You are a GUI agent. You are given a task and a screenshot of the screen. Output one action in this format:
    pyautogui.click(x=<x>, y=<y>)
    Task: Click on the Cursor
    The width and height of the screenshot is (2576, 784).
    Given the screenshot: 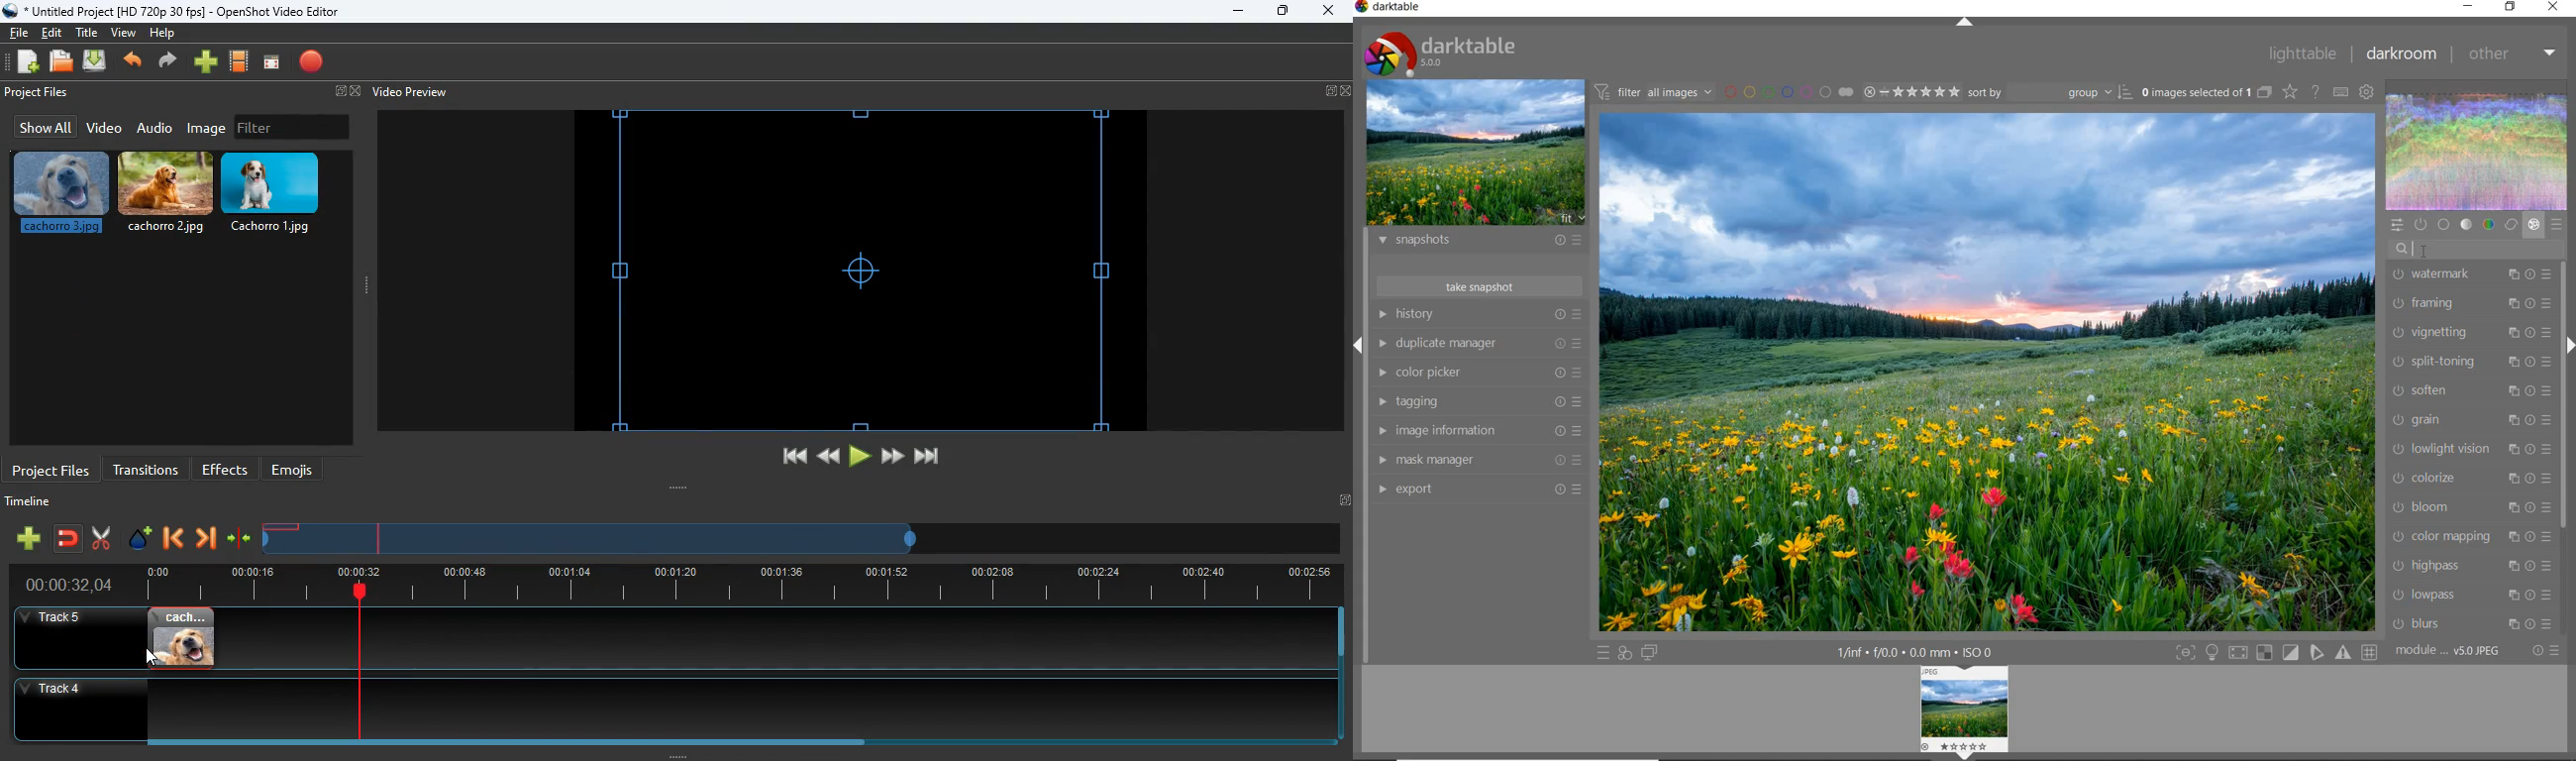 What is the action you would take?
    pyautogui.click(x=153, y=657)
    